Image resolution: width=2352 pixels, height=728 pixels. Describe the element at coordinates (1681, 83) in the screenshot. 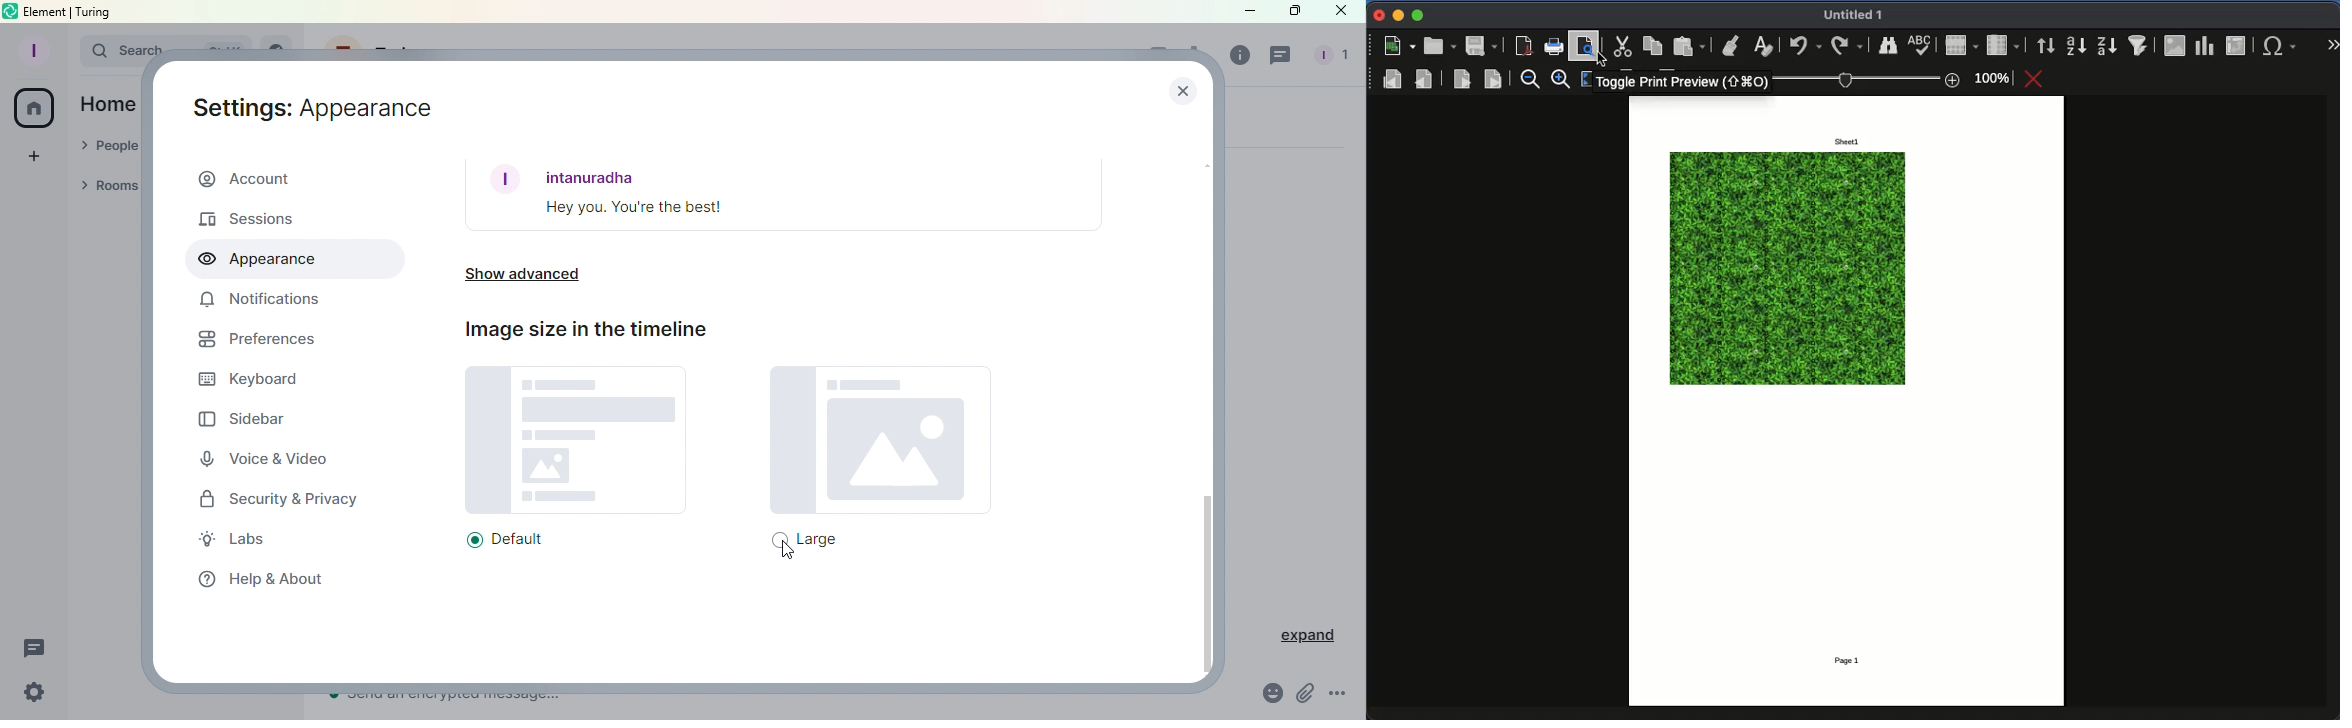

I see `print preview` at that location.